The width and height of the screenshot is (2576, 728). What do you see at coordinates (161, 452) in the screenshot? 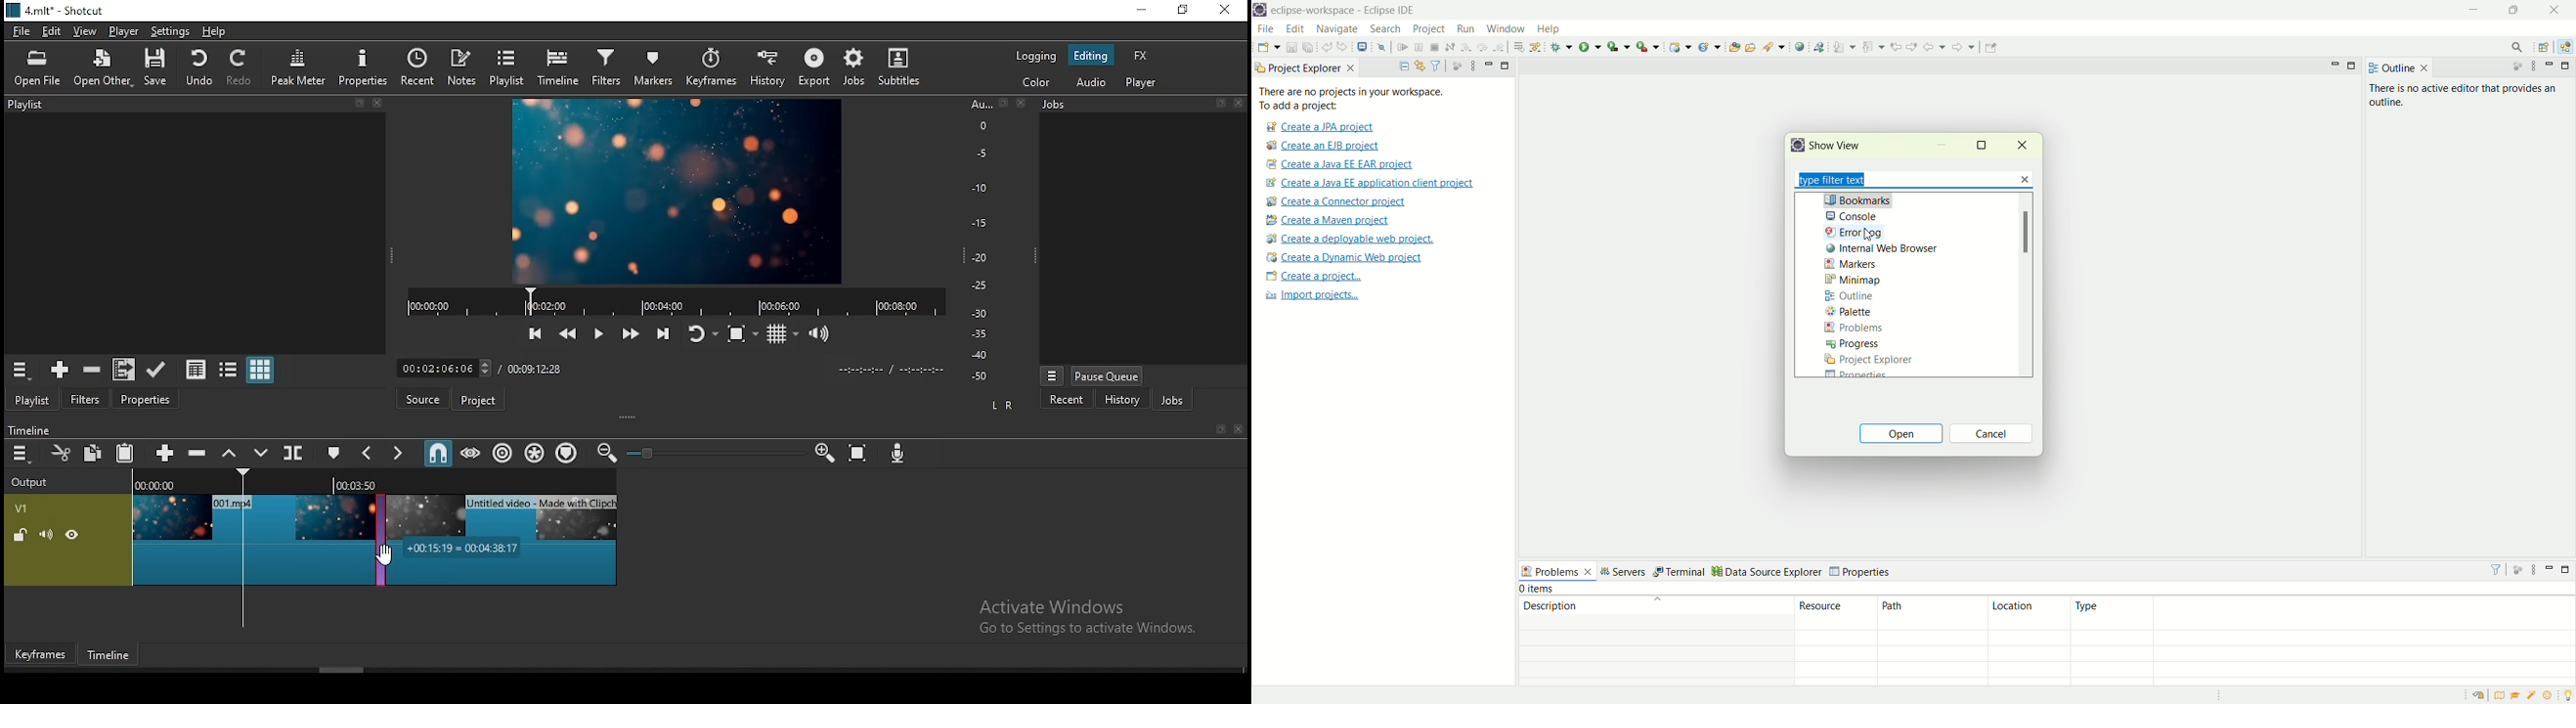
I see `` at bounding box center [161, 452].